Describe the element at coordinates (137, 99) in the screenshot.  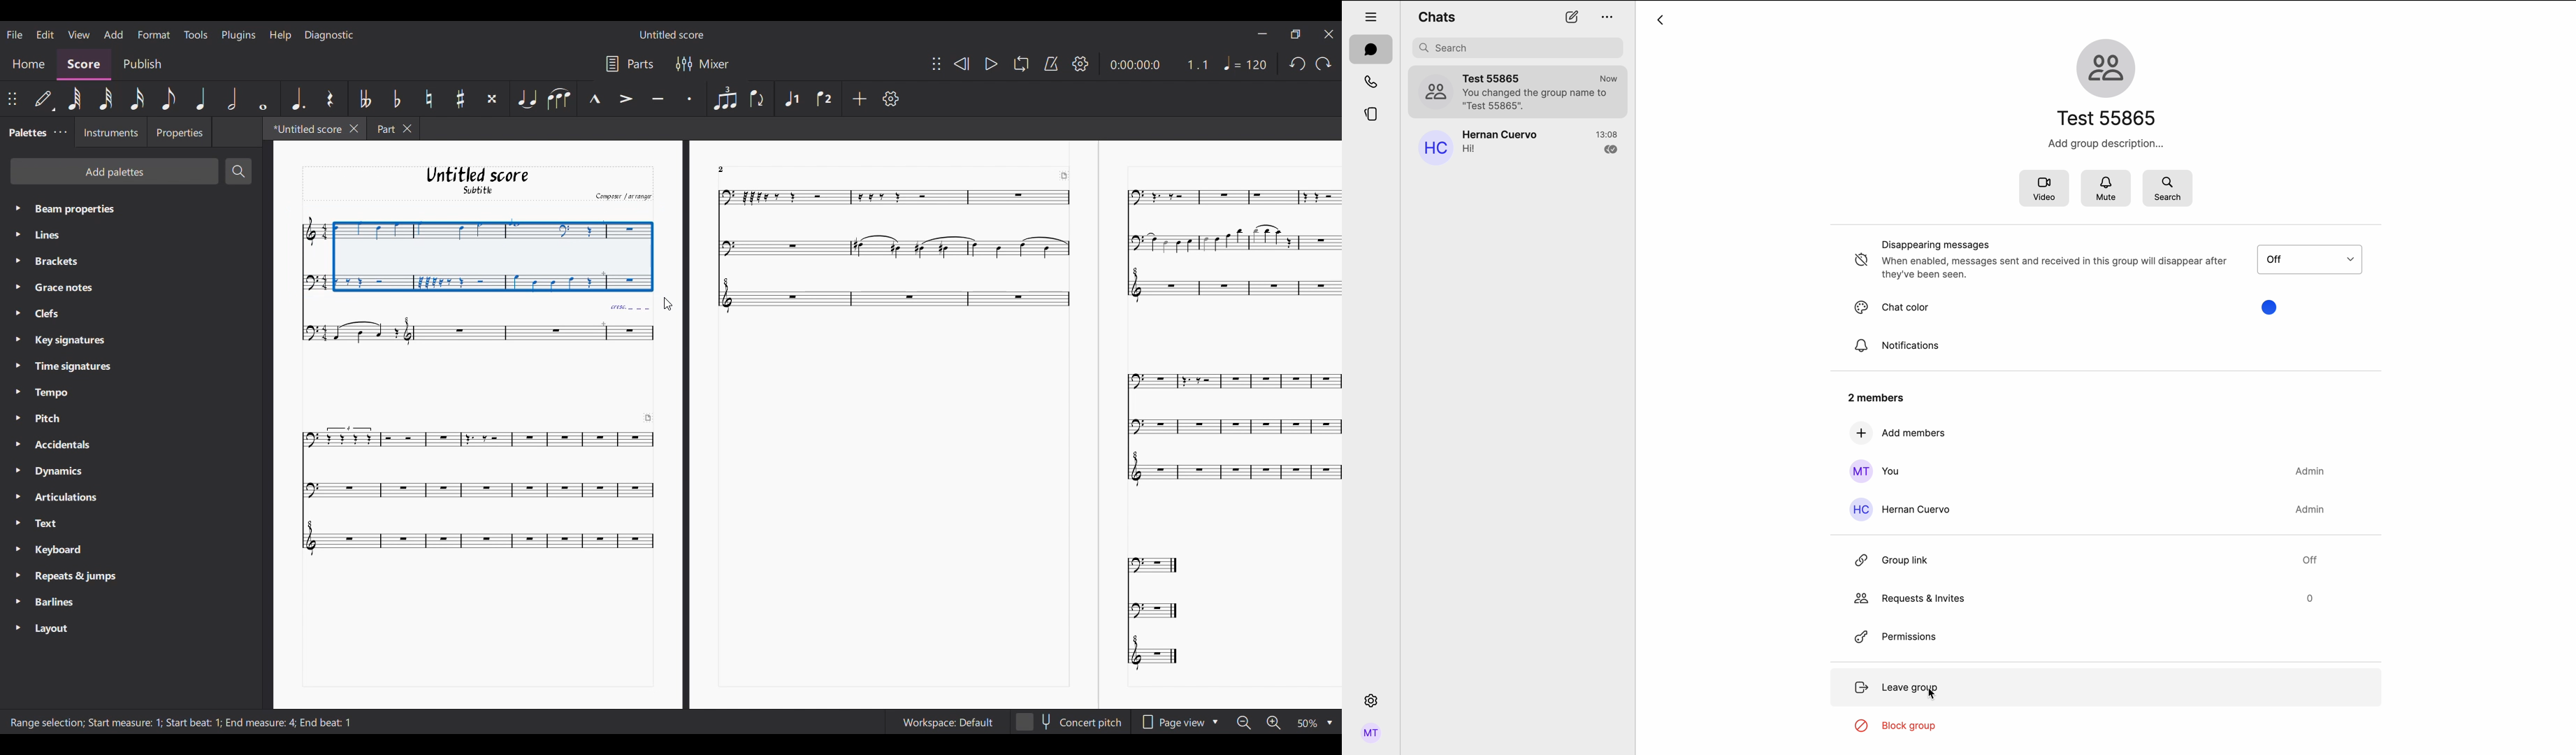
I see `16th note` at that location.